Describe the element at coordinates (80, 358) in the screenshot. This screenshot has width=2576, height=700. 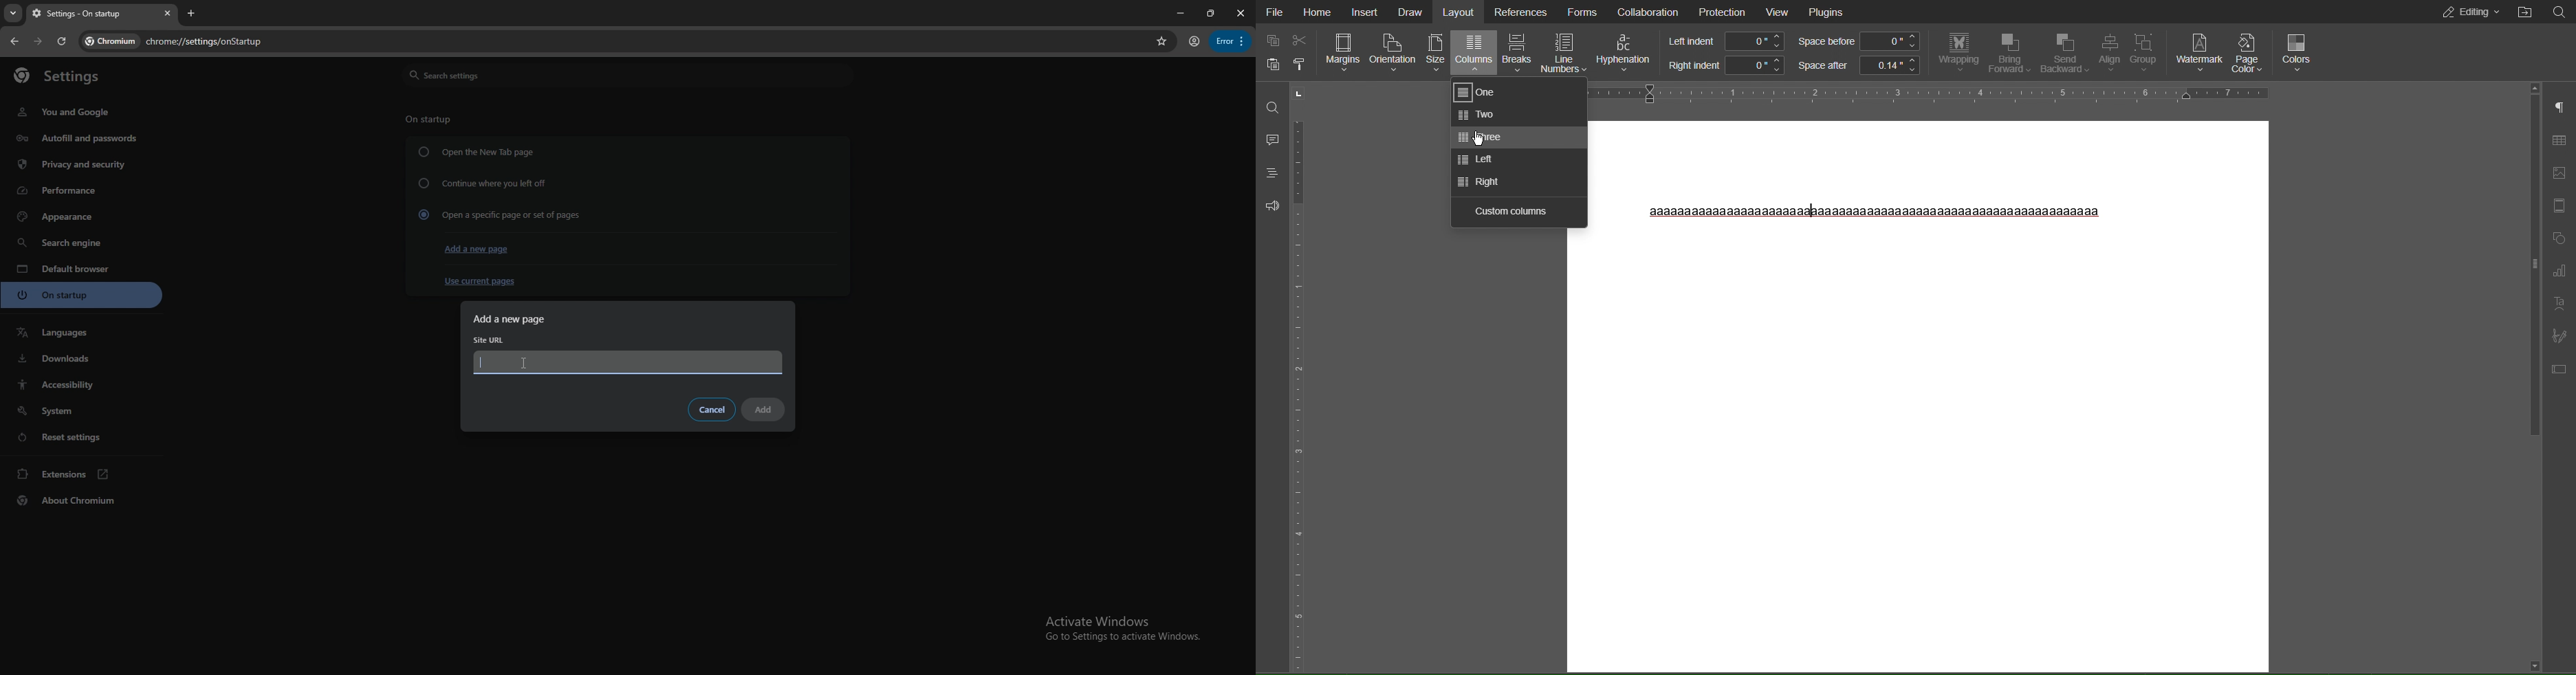
I see `downloads` at that location.